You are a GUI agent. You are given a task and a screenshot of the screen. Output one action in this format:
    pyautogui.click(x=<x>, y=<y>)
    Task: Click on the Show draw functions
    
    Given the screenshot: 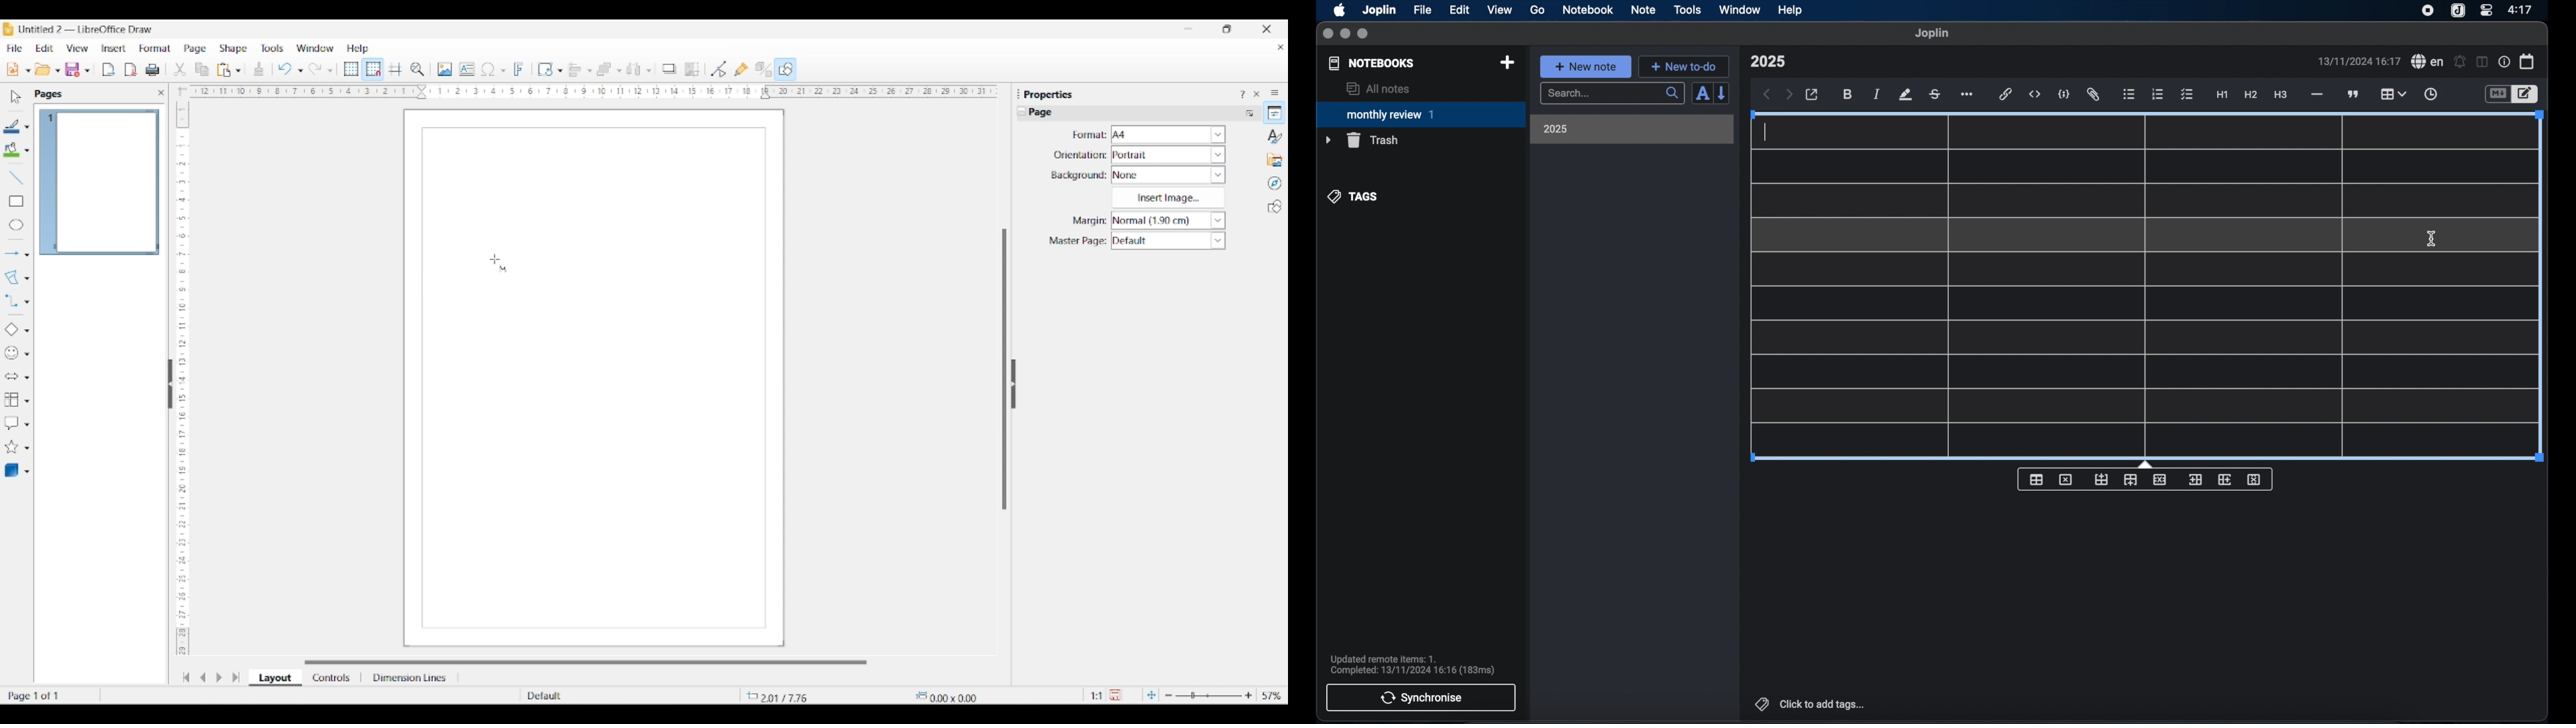 What is the action you would take?
    pyautogui.click(x=786, y=68)
    